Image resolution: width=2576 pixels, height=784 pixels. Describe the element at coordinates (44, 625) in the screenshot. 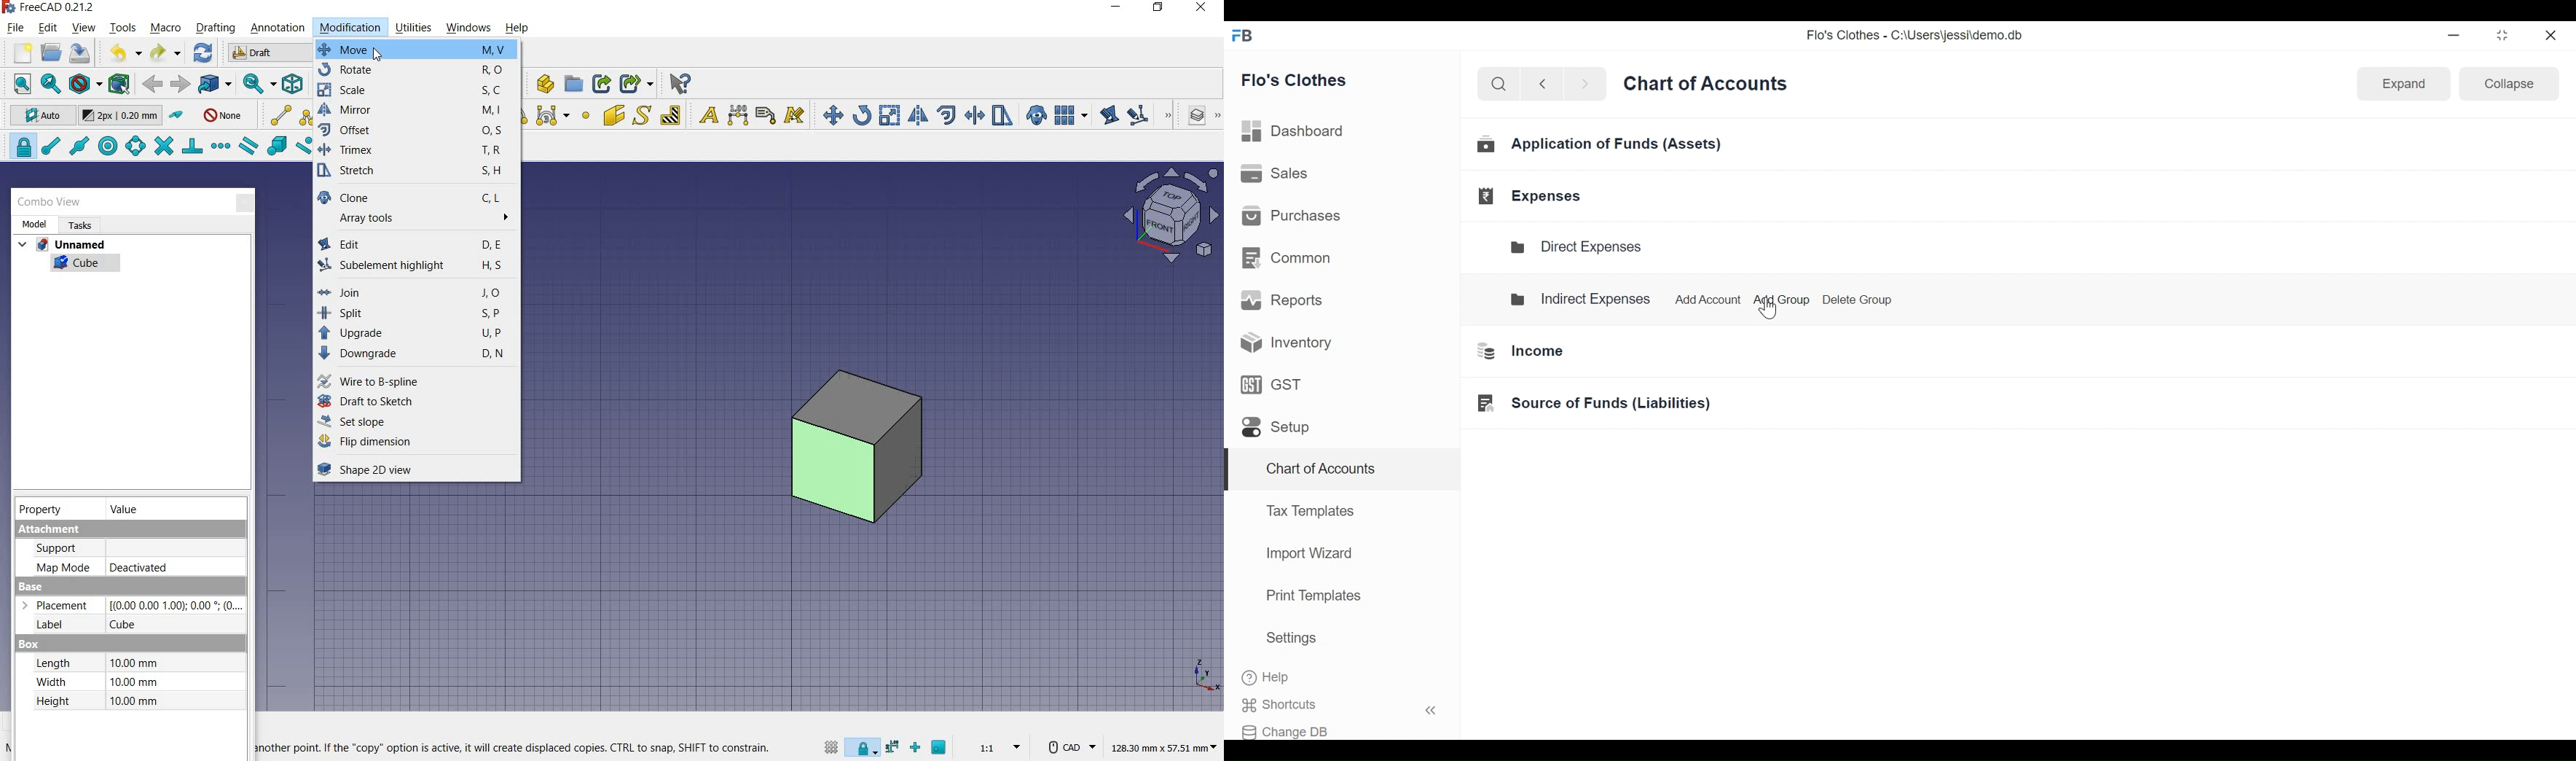

I see `Label` at that location.